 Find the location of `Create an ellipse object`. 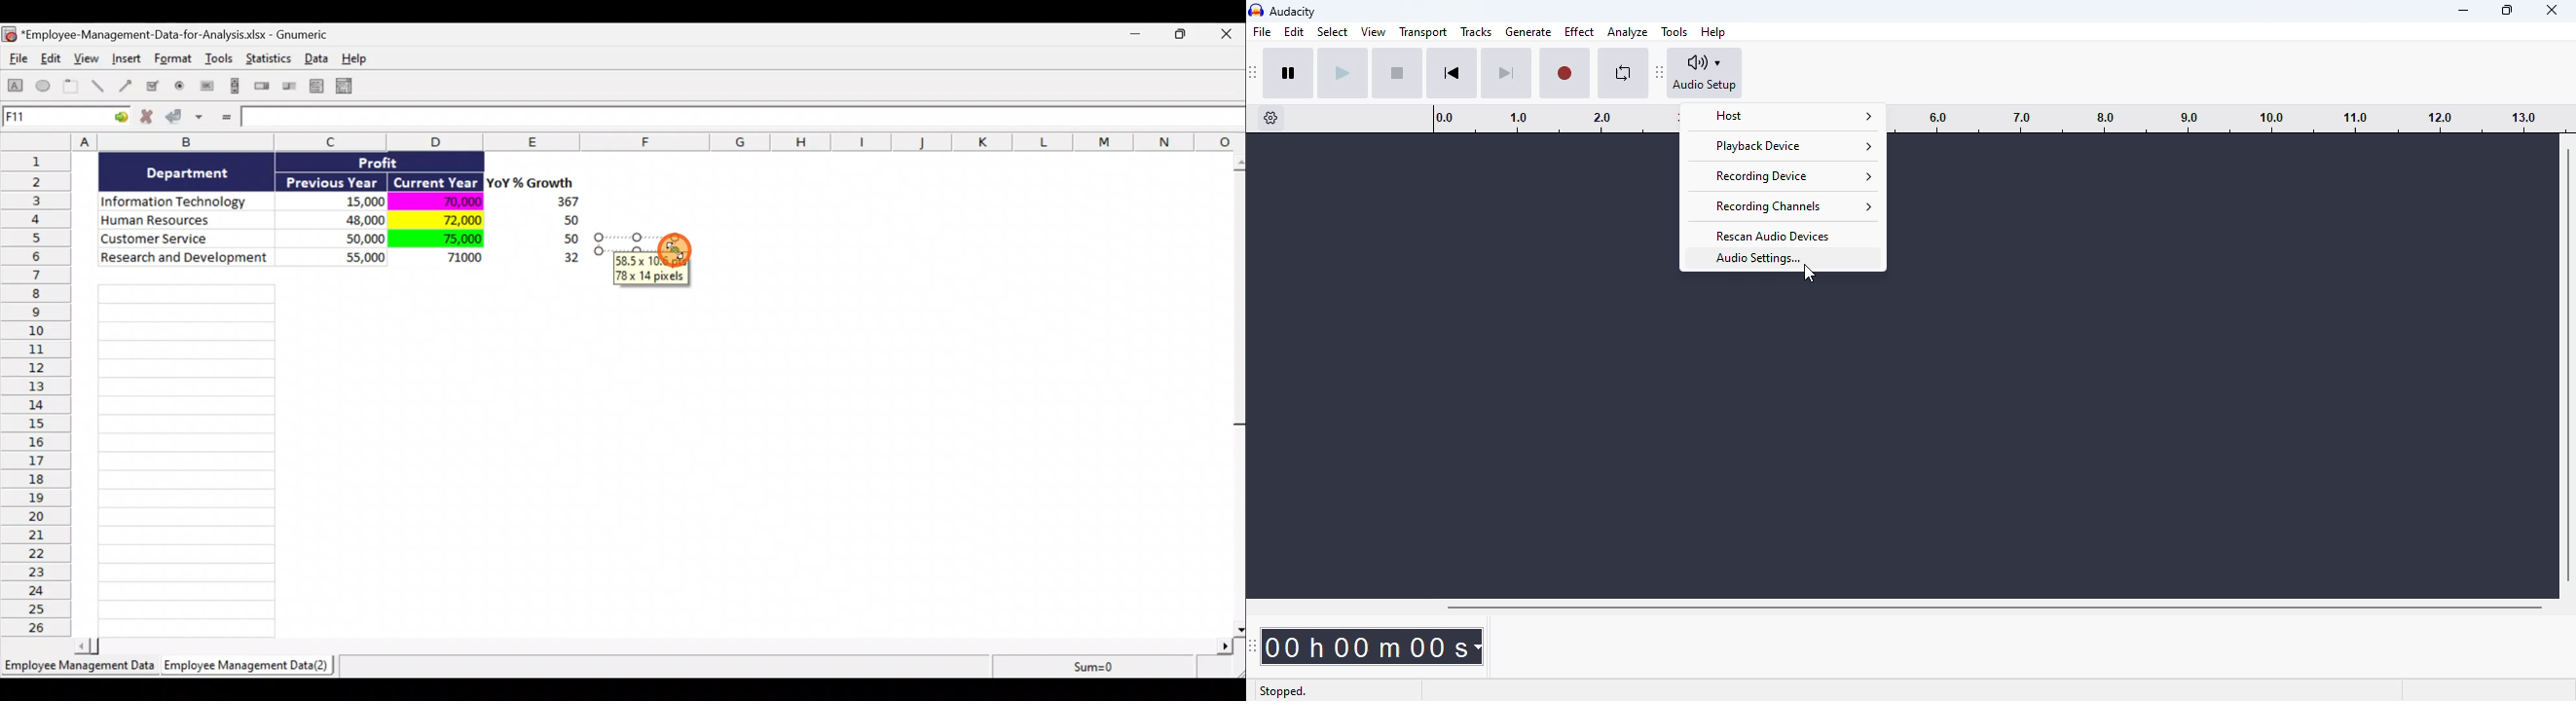

Create an ellipse object is located at coordinates (43, 86).